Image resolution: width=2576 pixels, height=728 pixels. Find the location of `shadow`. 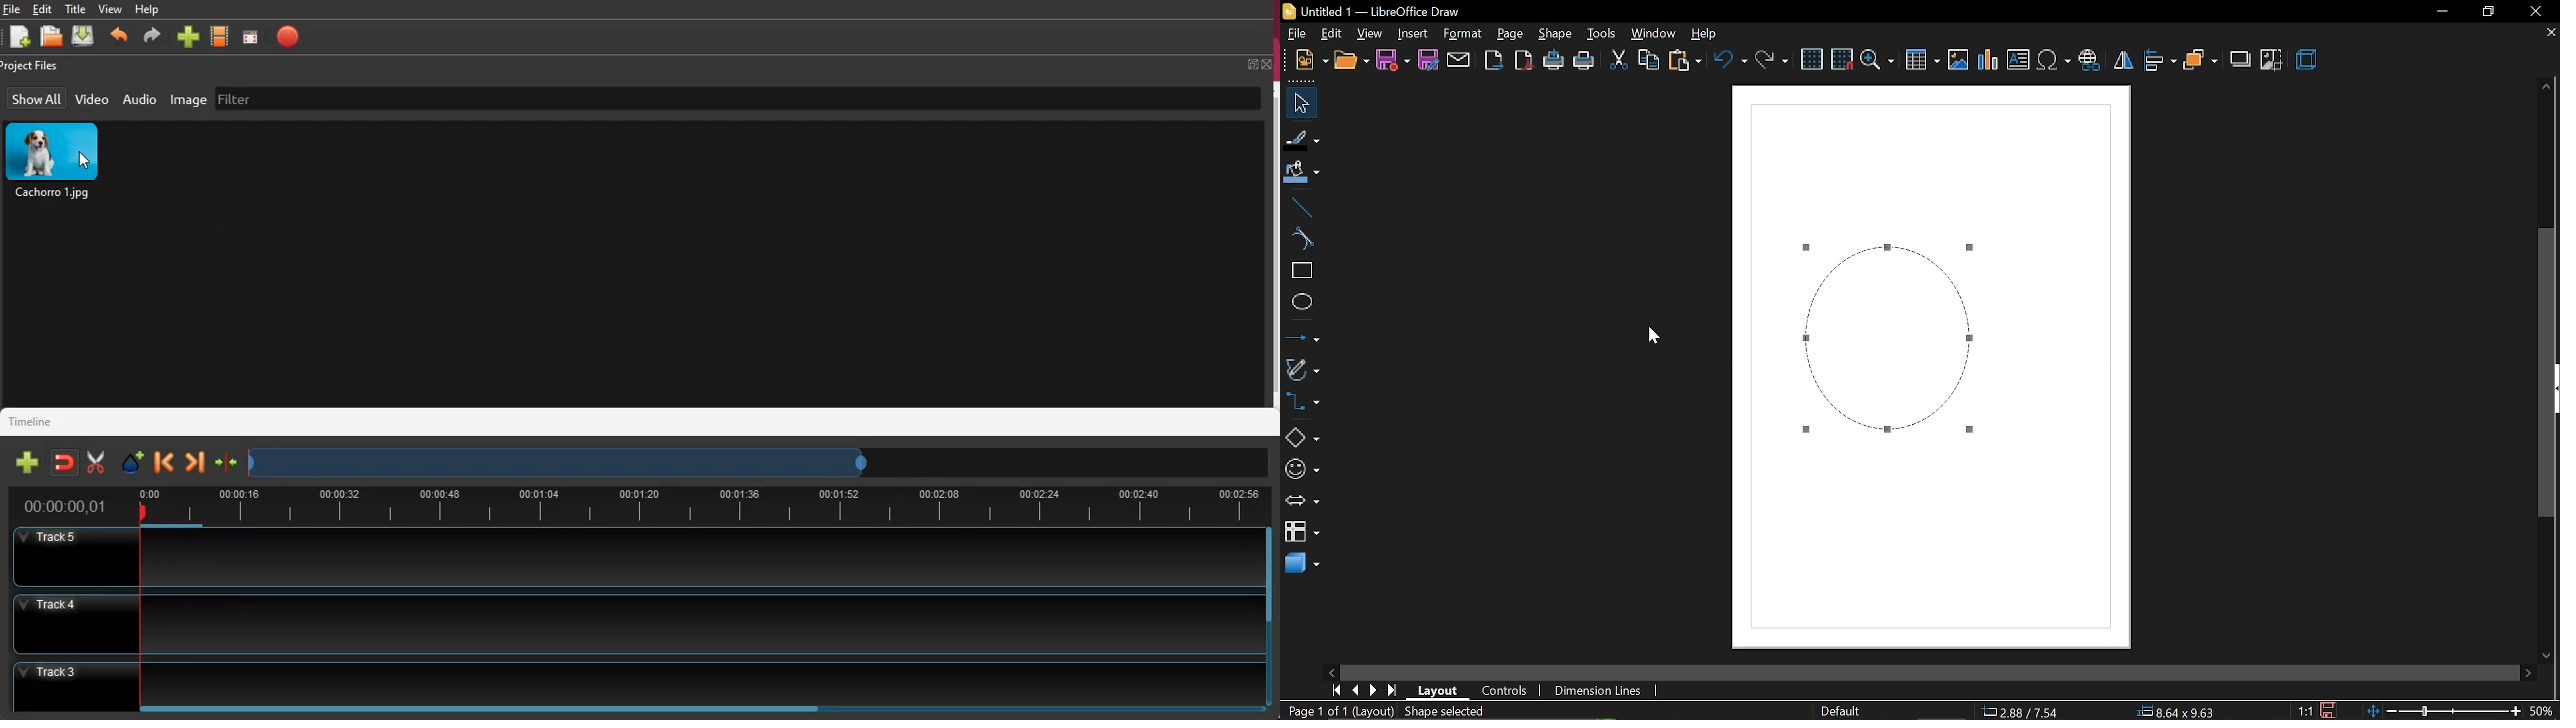

shadow is located at coordinates (2241, 59).